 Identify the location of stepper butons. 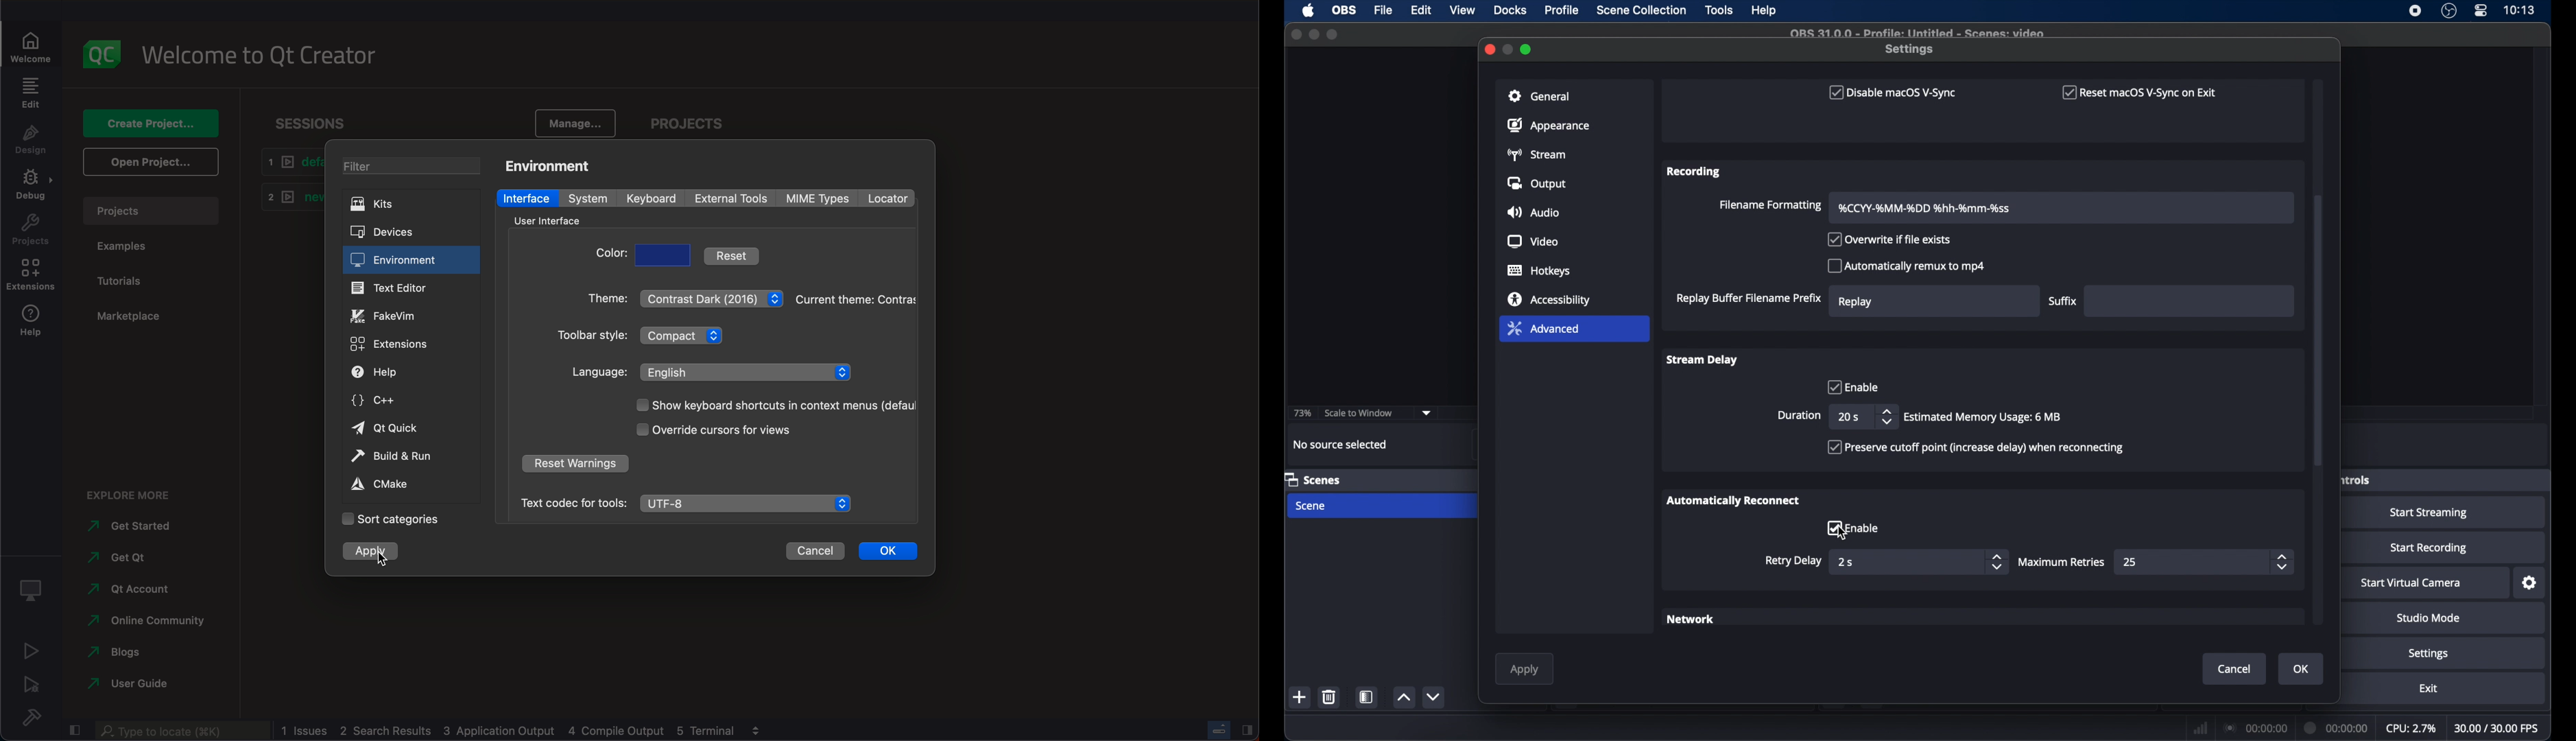
(2282, 562).